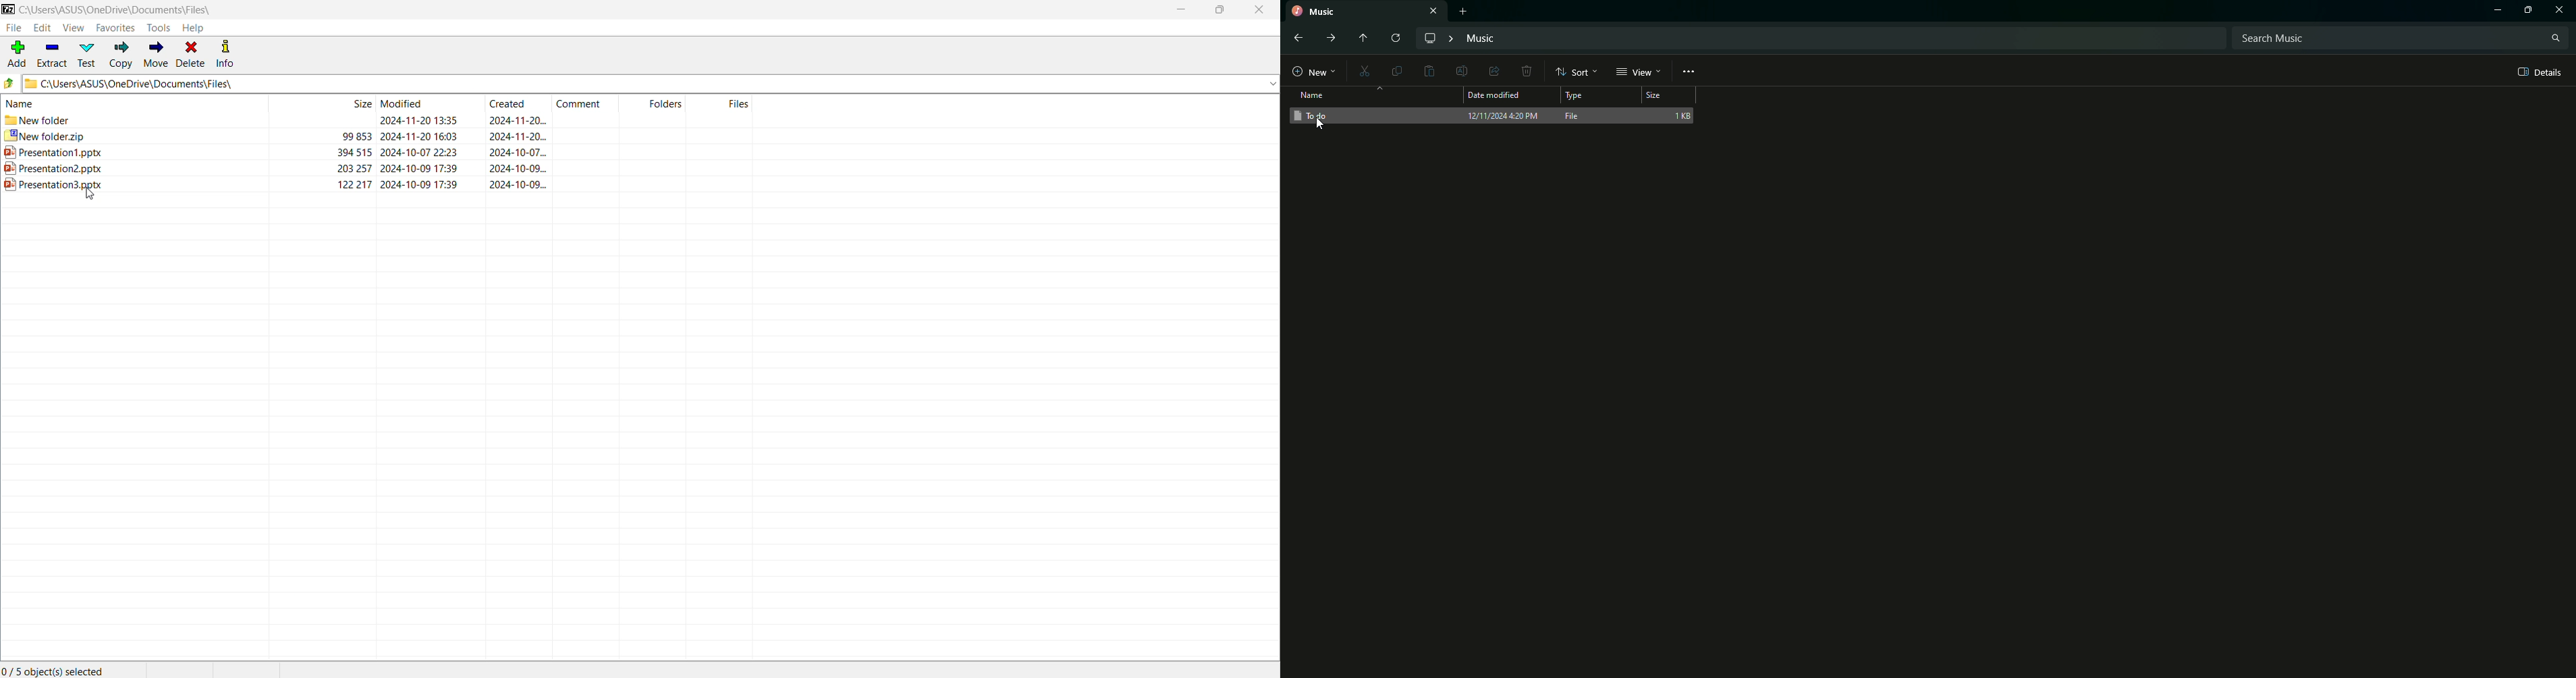 The height and width of the screenshot is (700, 2576). What do you see at coordinates (1366, 11) in the screenshot?
I see `Music tab` at bounding box center [1366, 11].